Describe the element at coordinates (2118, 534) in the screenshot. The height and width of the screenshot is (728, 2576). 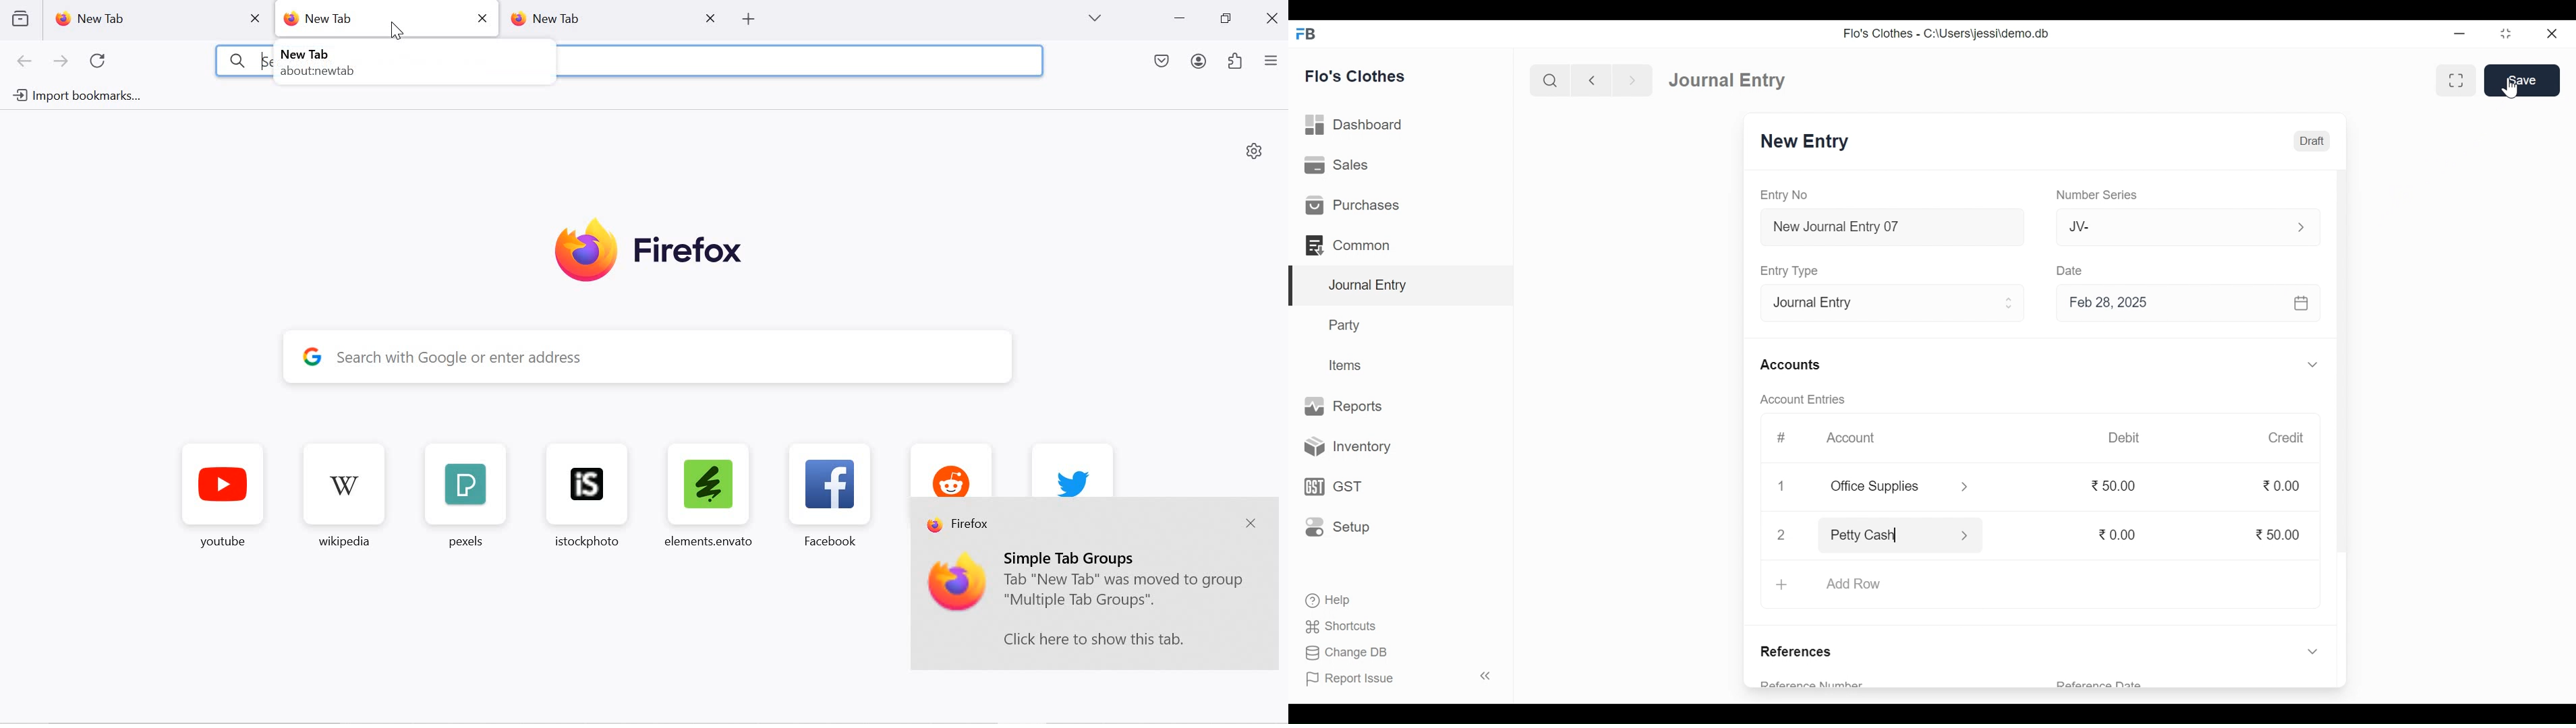
I see `0.00` at that location.